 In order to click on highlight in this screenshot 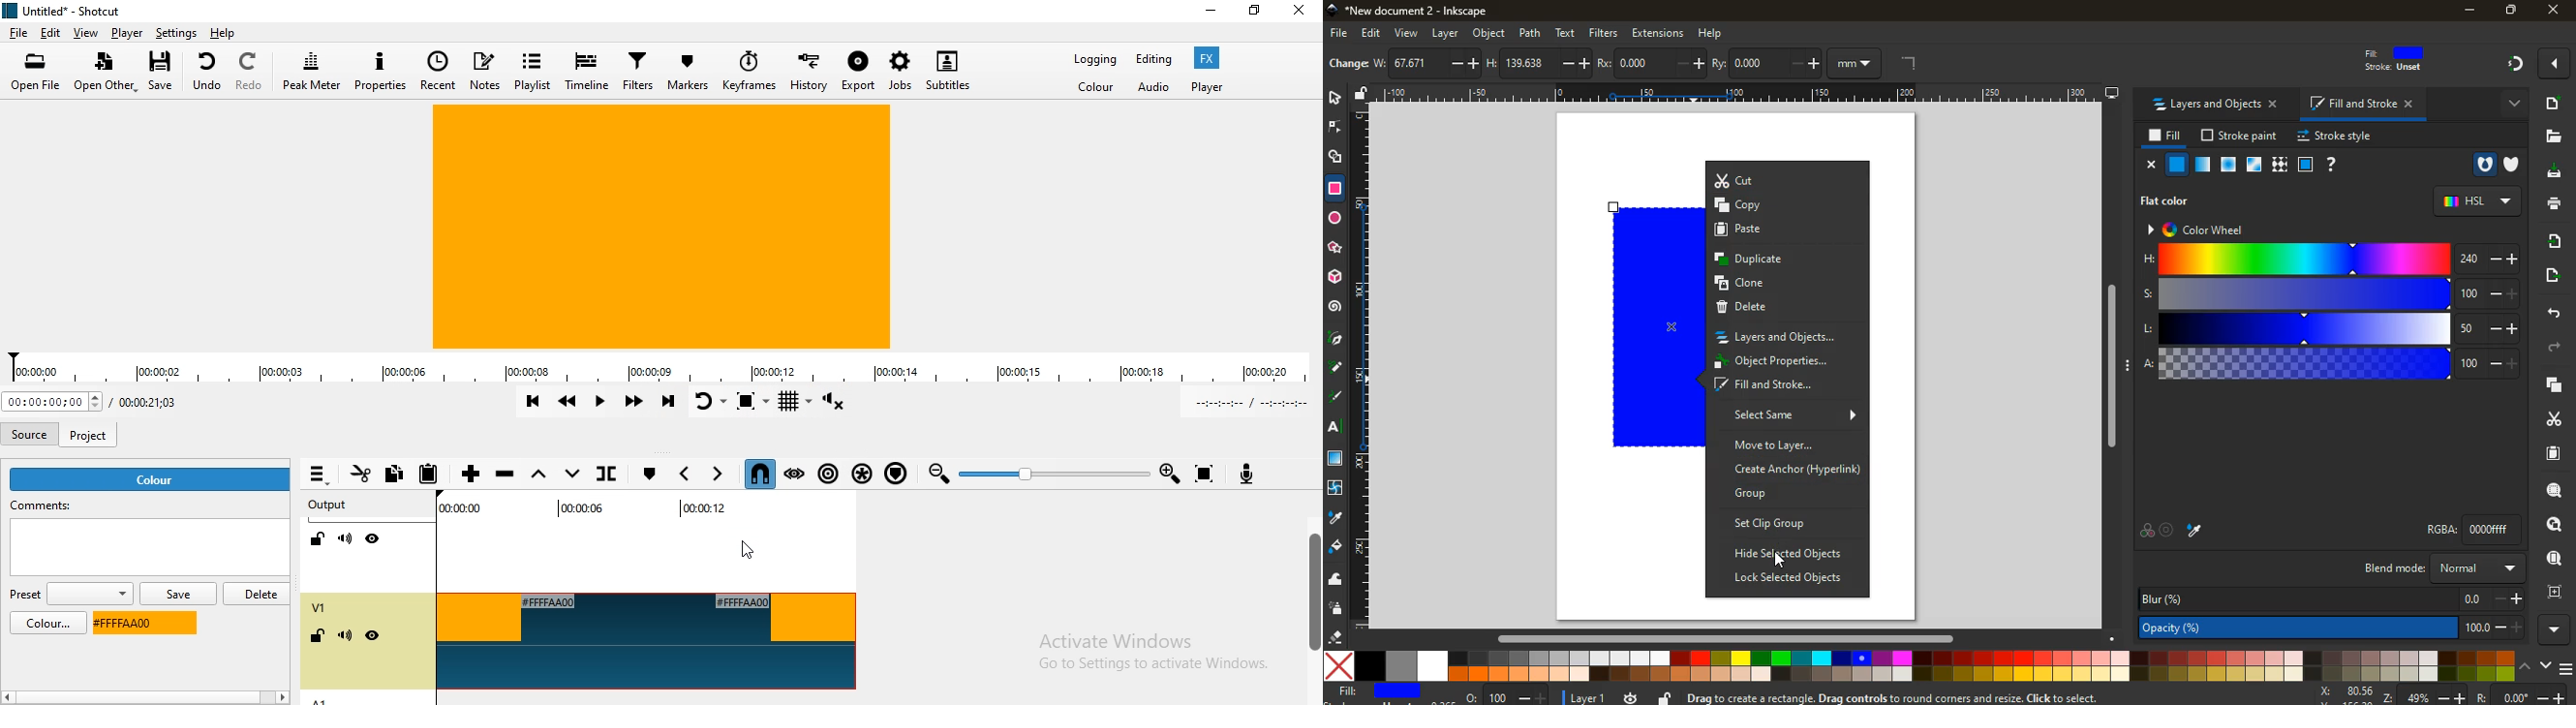, I will do `click(1338, 398)`.